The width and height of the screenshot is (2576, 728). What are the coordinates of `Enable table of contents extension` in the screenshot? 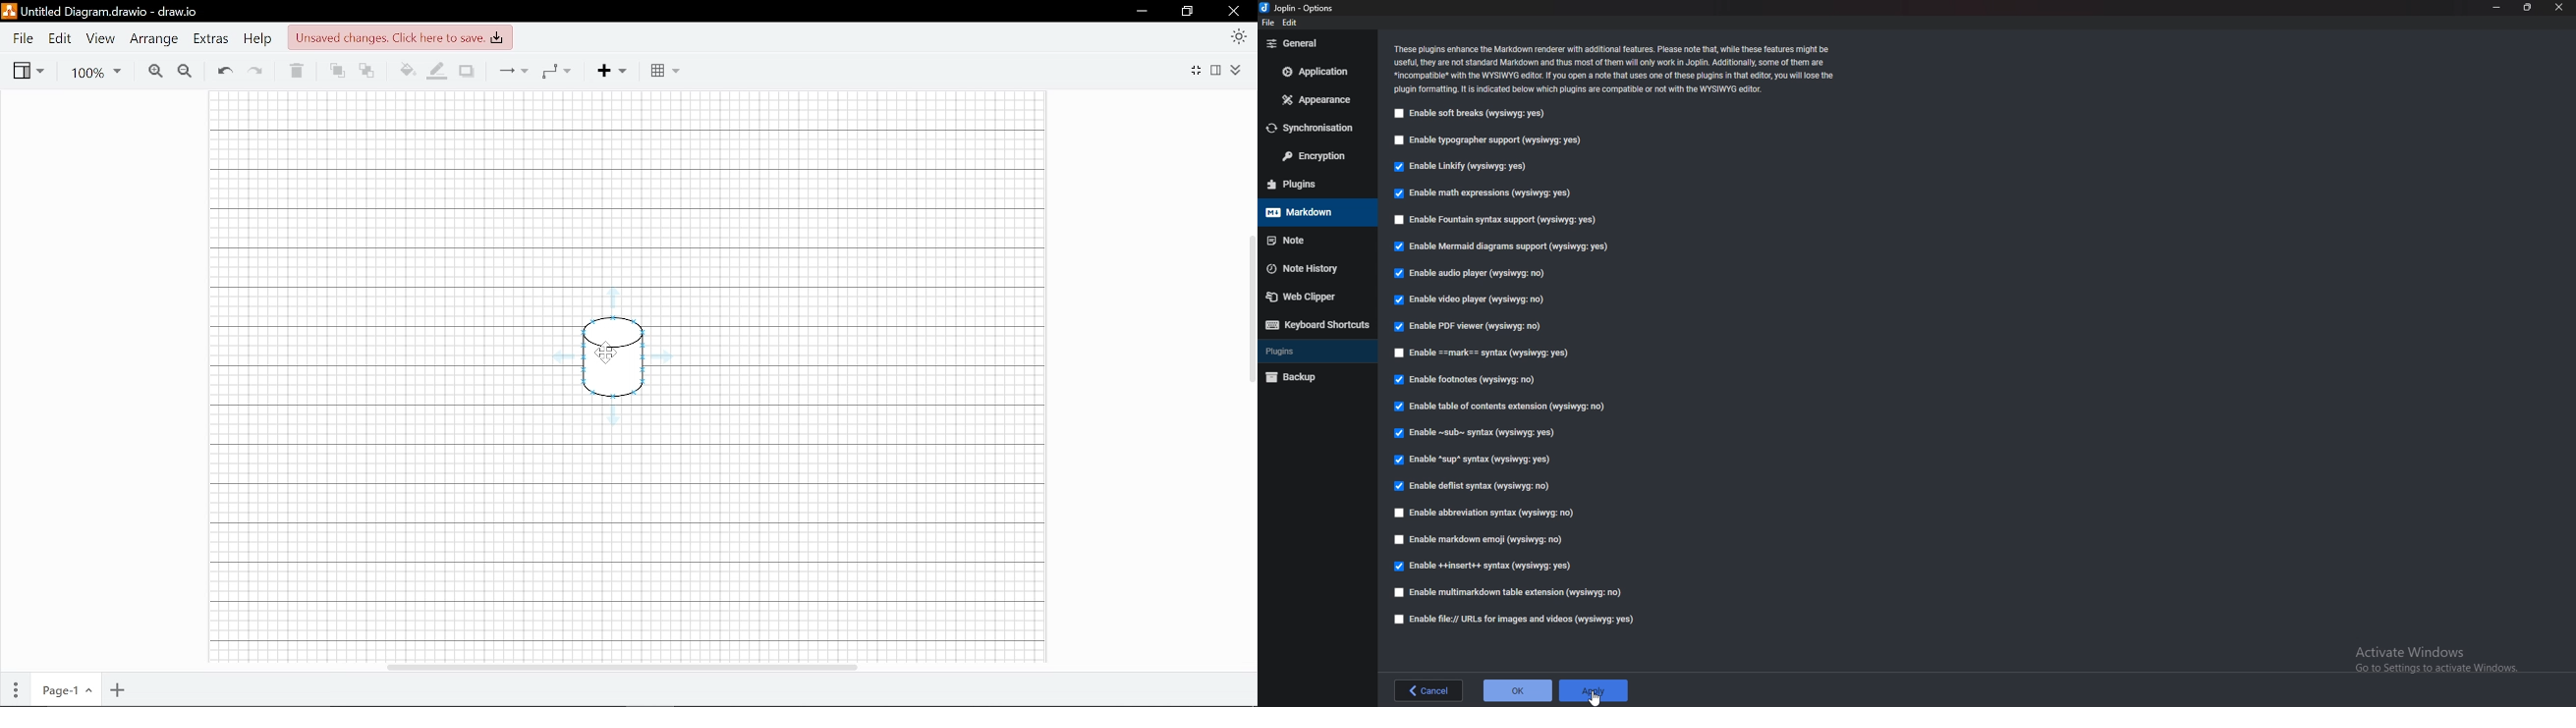 It's located at (1500, 409).